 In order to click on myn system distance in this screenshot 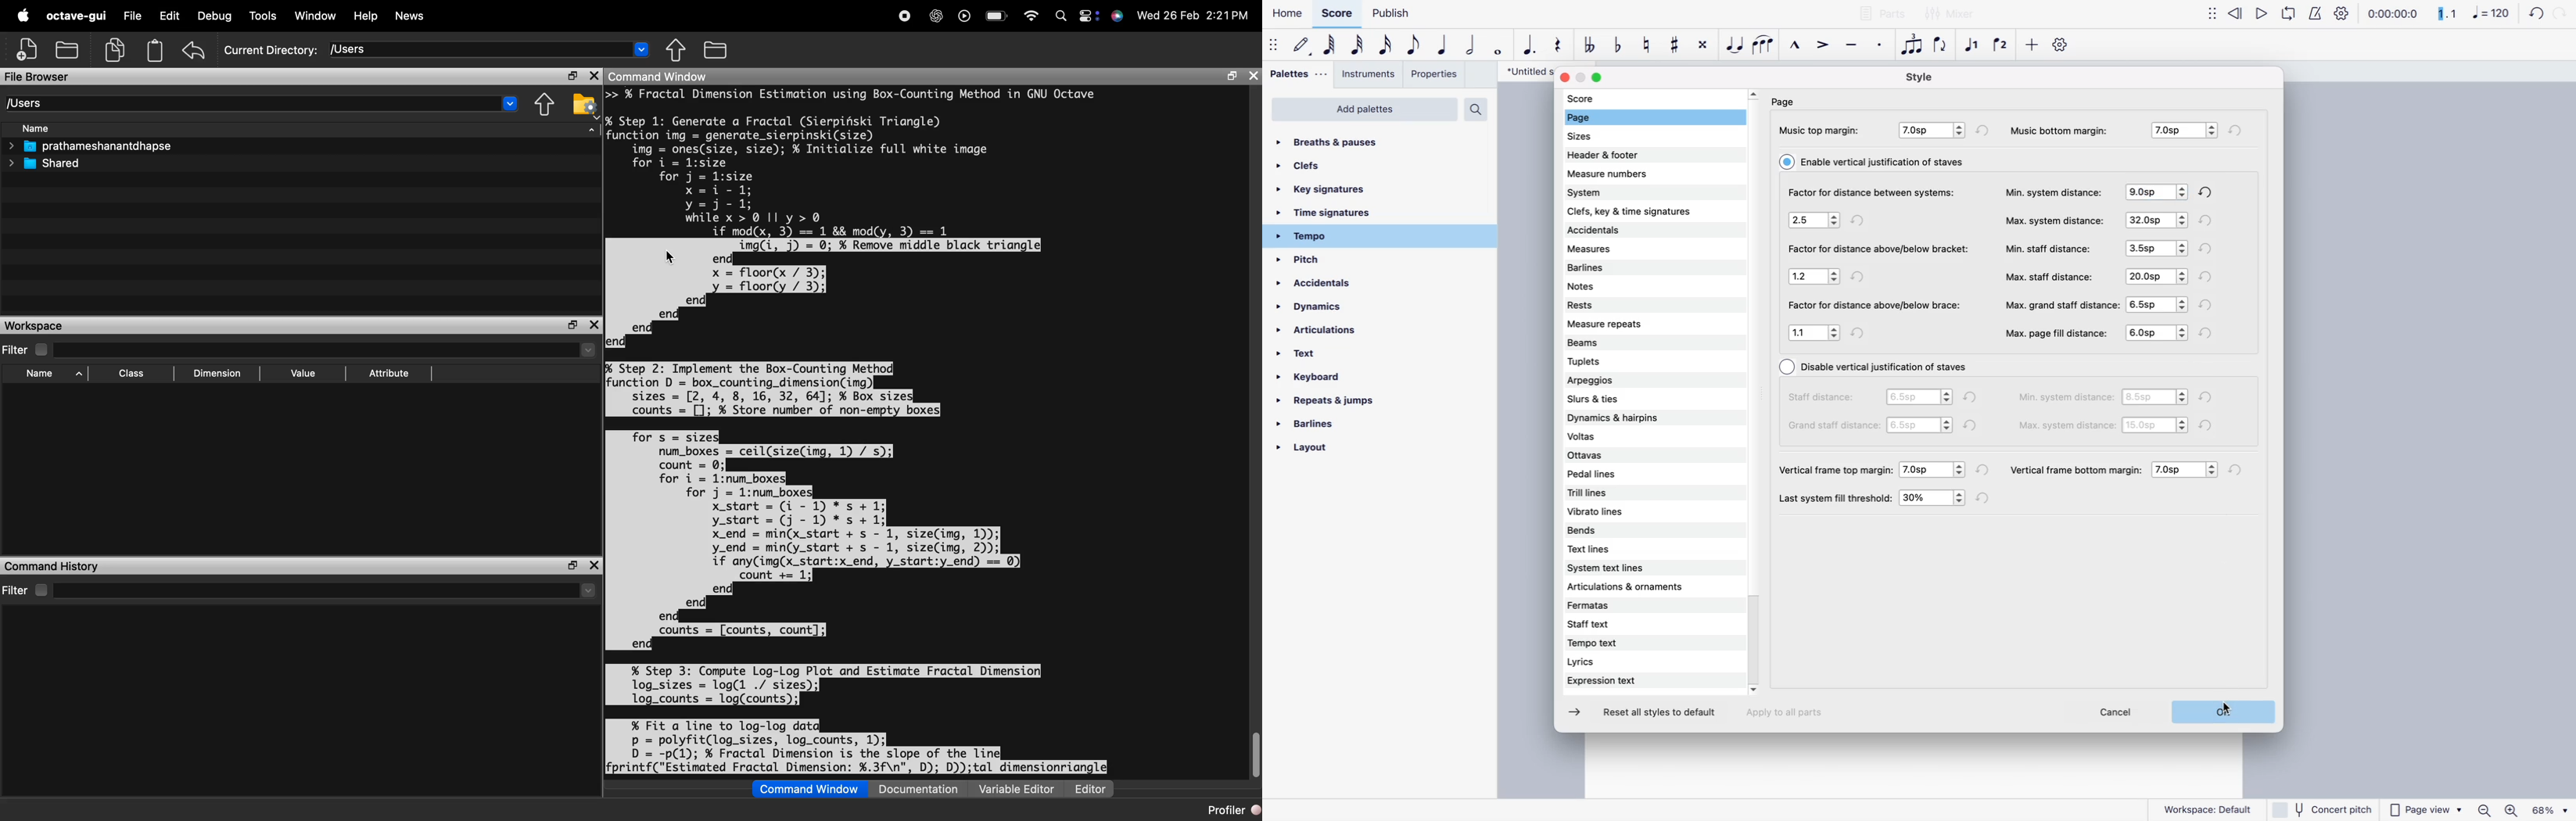, I will do `click(2054, 191)`.